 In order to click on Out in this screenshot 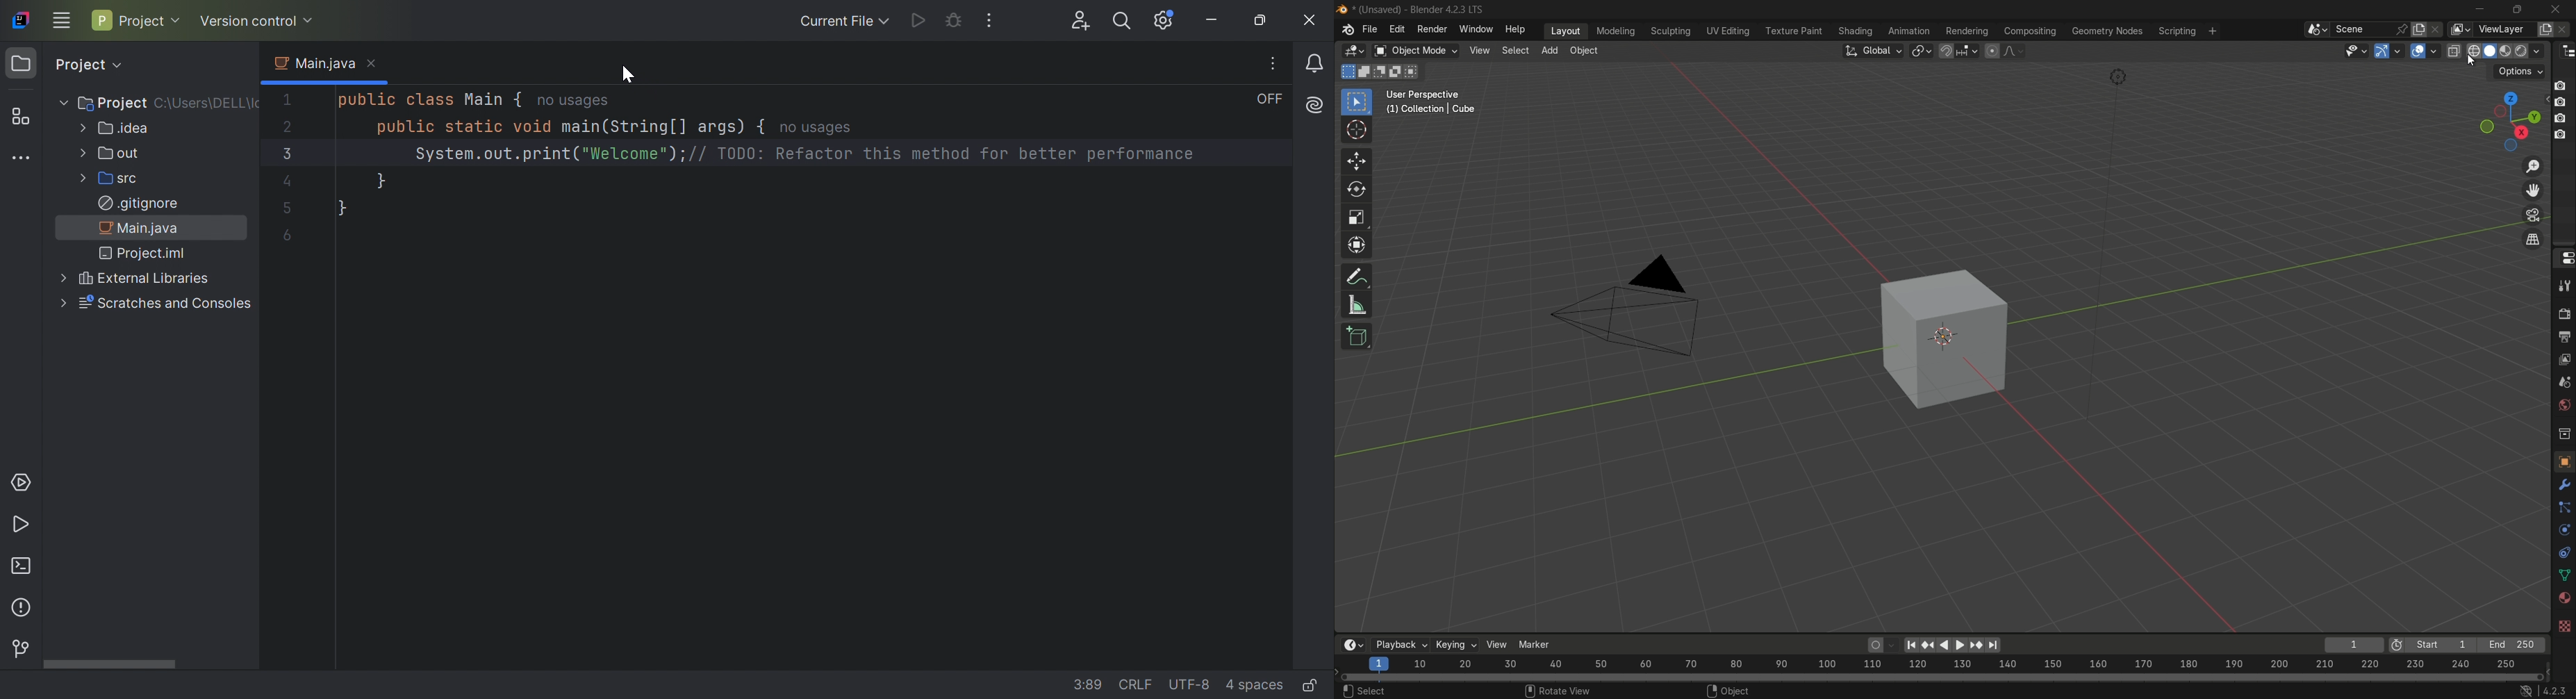, I will do `click(109, 154)`.